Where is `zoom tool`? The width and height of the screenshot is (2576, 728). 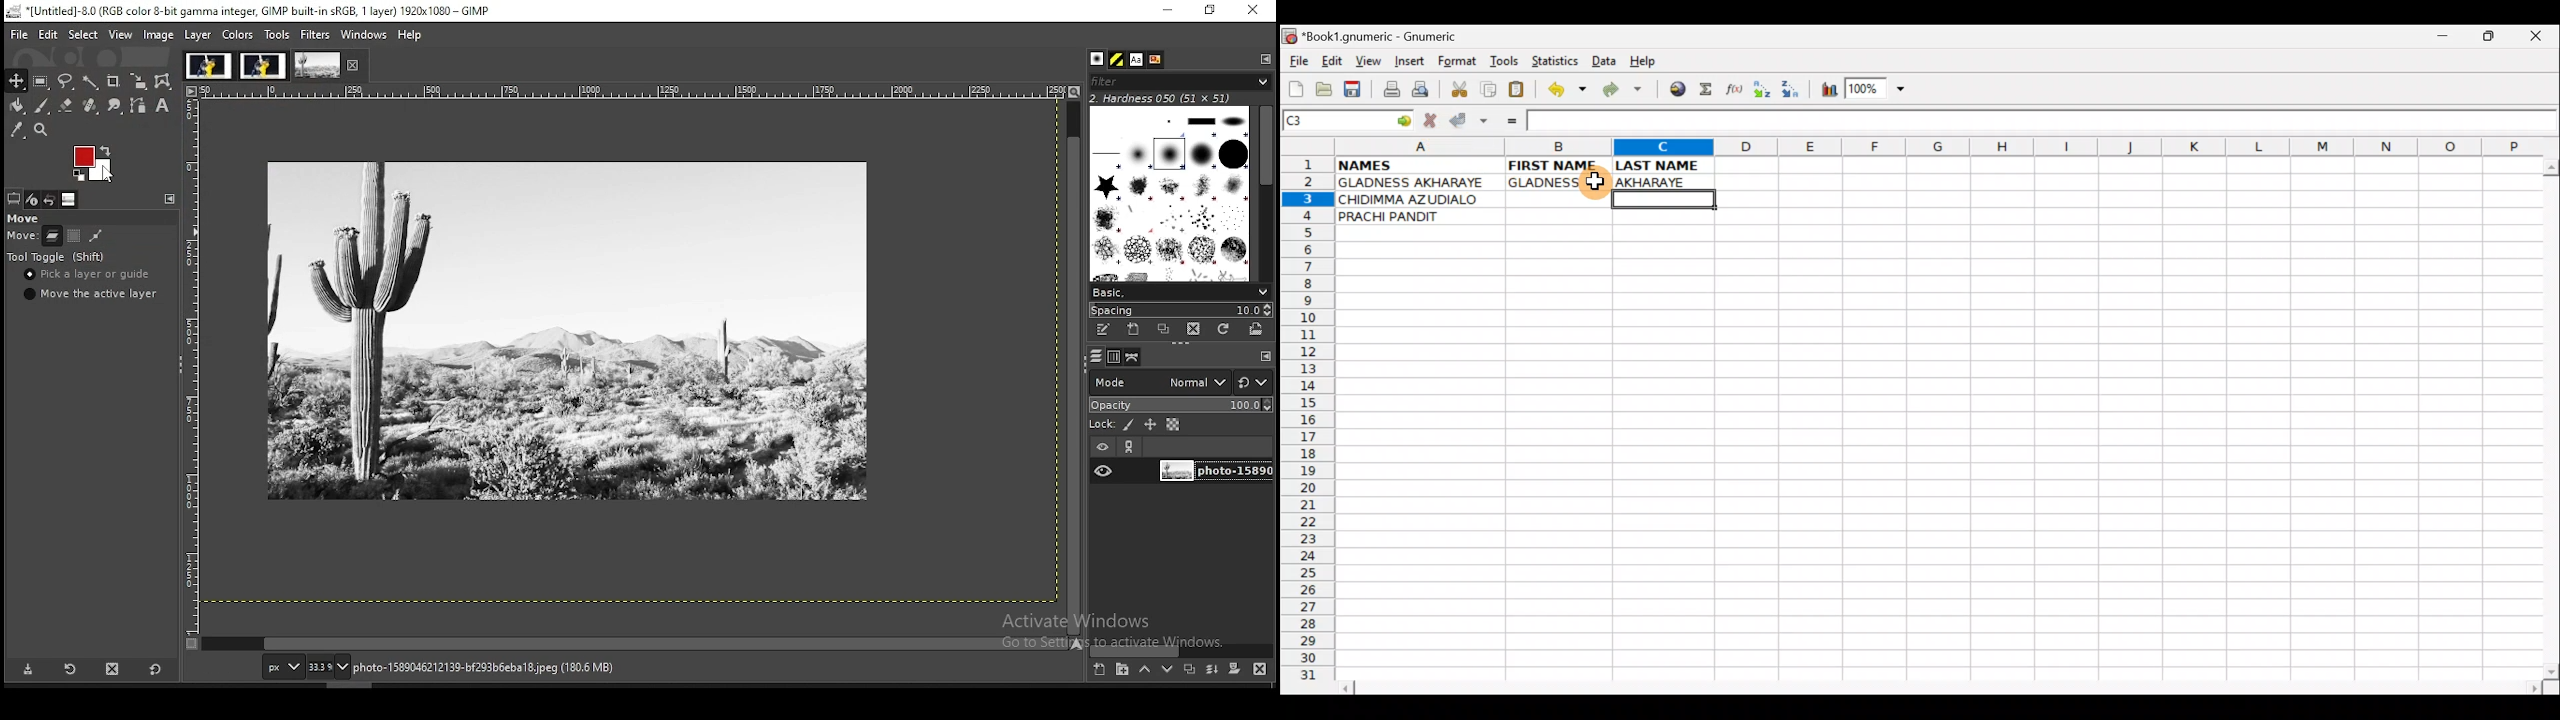 zoom tool is located at coordinates (40, 130).